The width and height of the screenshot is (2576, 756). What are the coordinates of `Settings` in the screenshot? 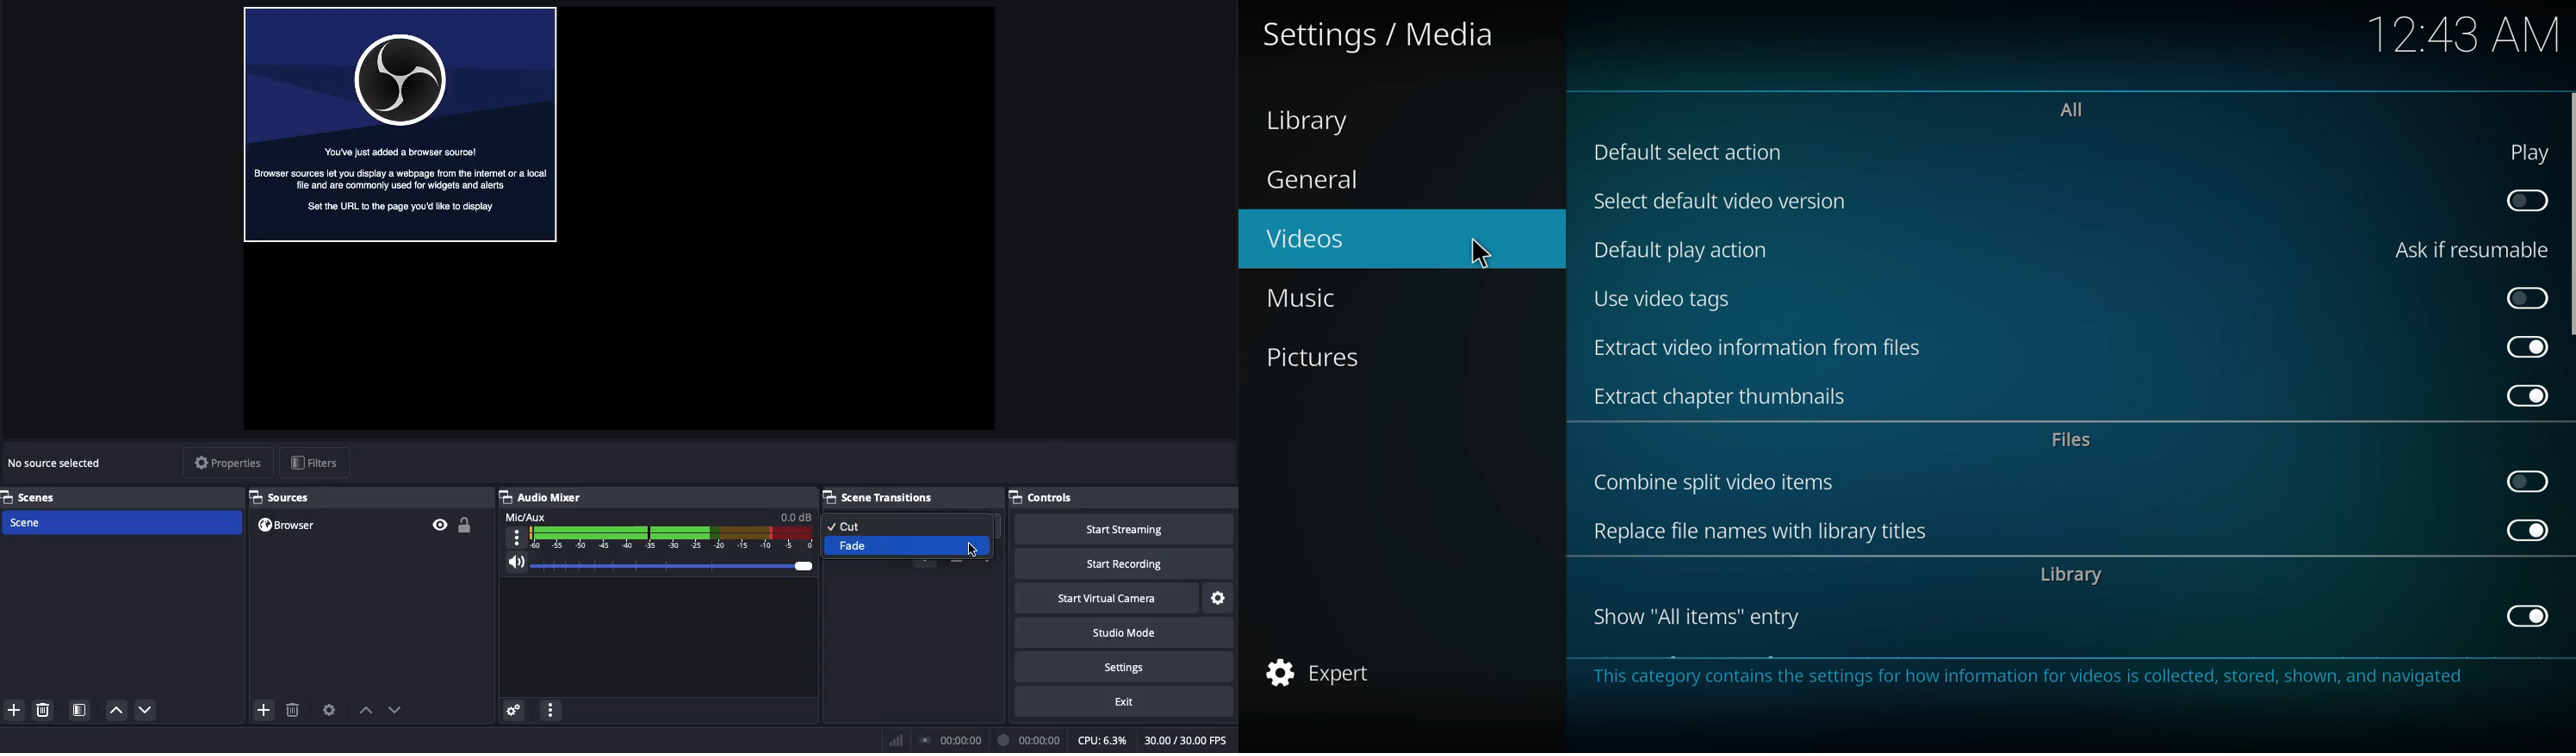 It's located at (1219, 598).